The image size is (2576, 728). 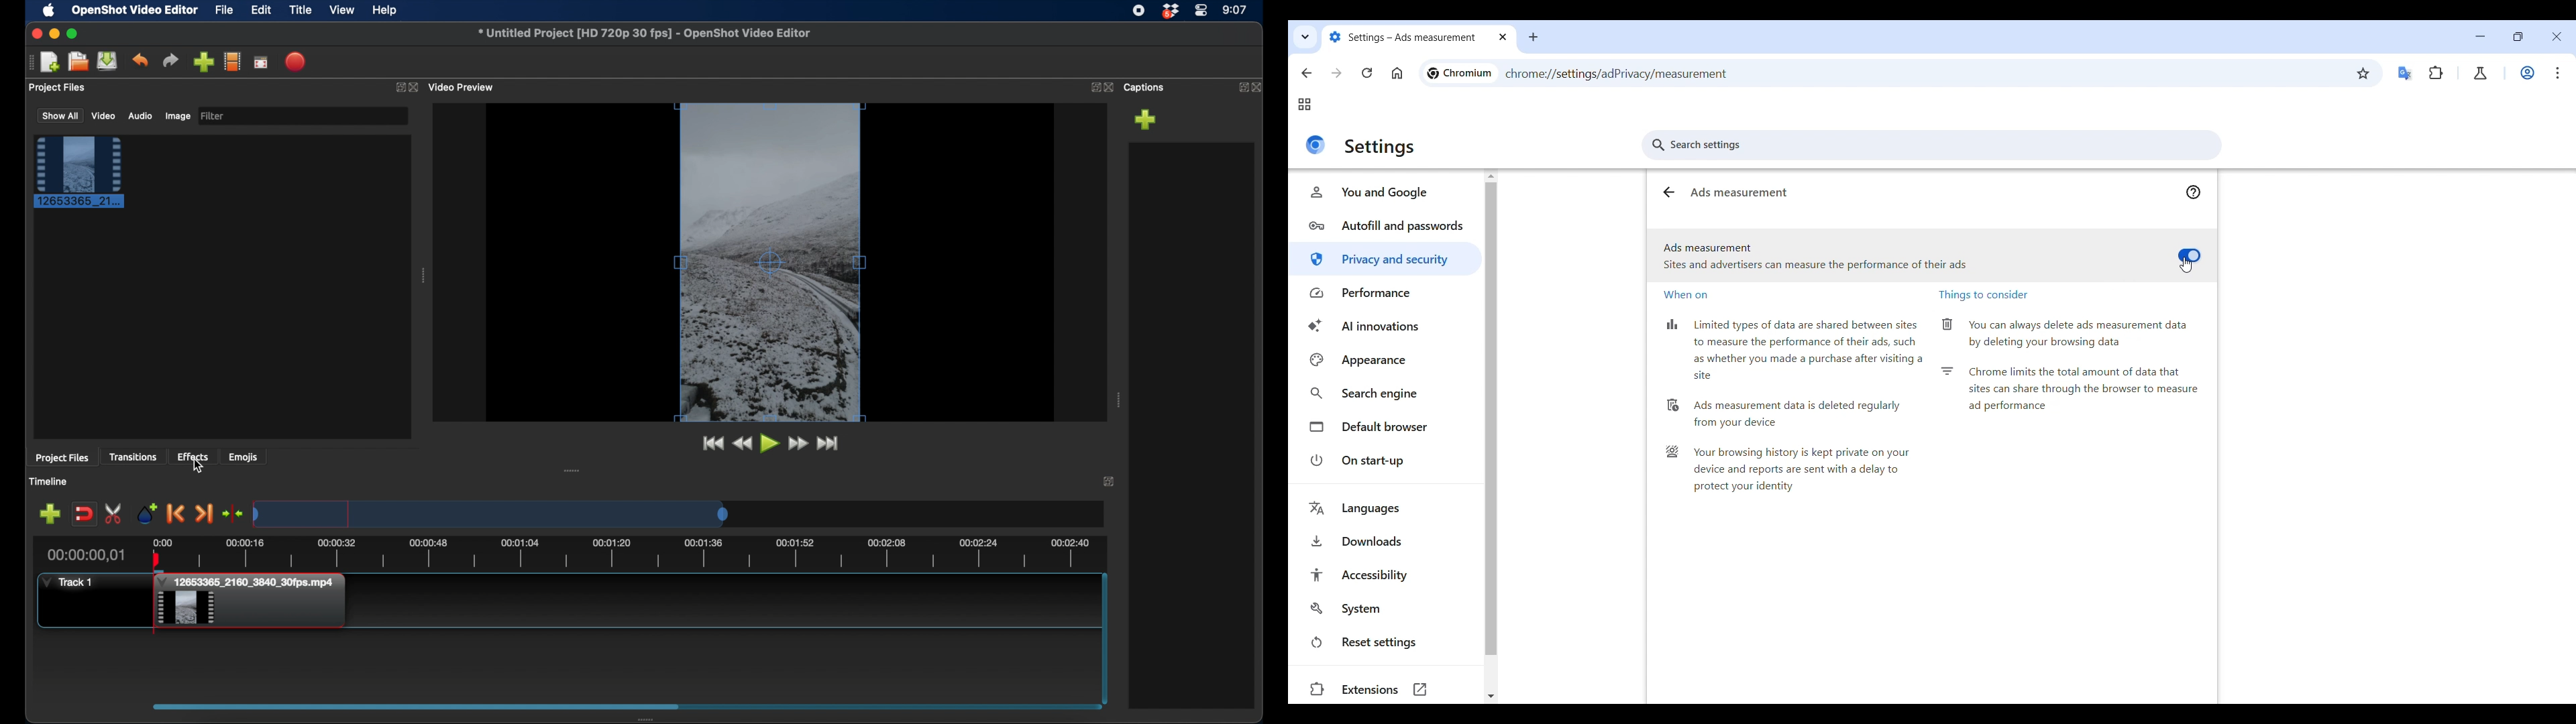 What do you see at coordinates (1491, 418) in the screenshot?
I see `Vertical slide bar` at bounding box center [1491, 418].